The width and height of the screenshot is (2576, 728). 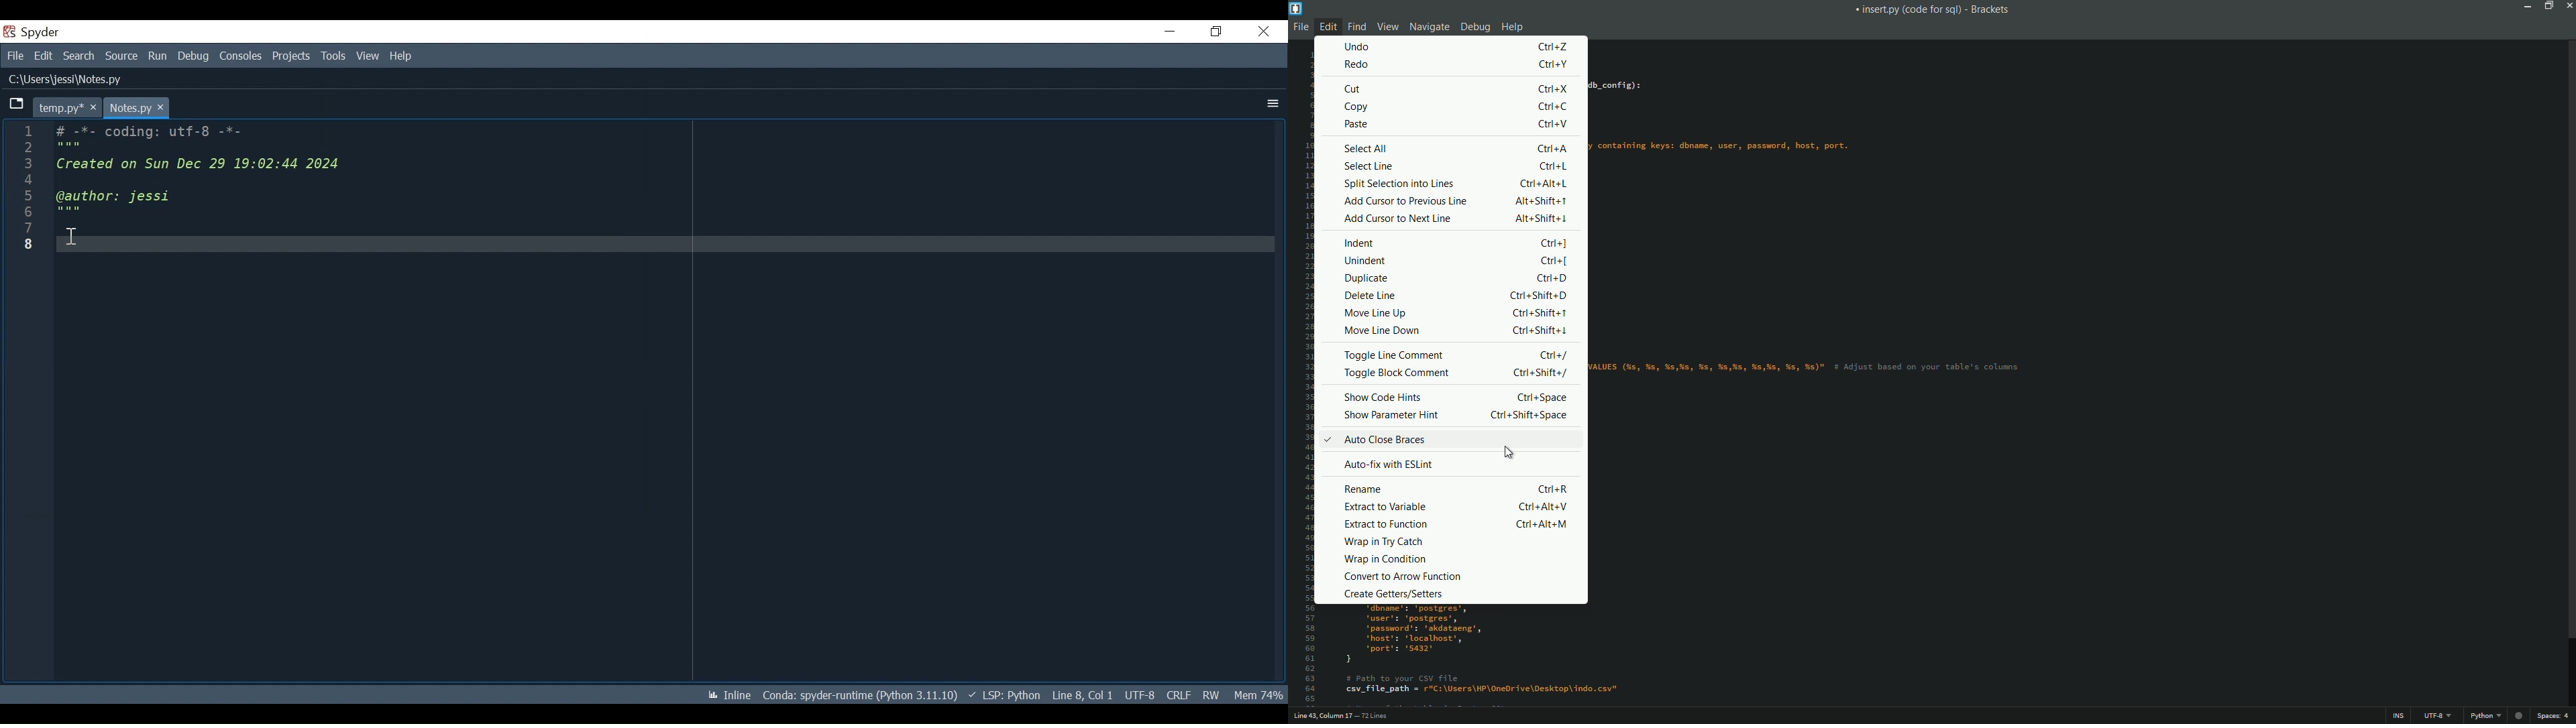 I want to click on keyboard shortcut, so click(x=1554, y=148).